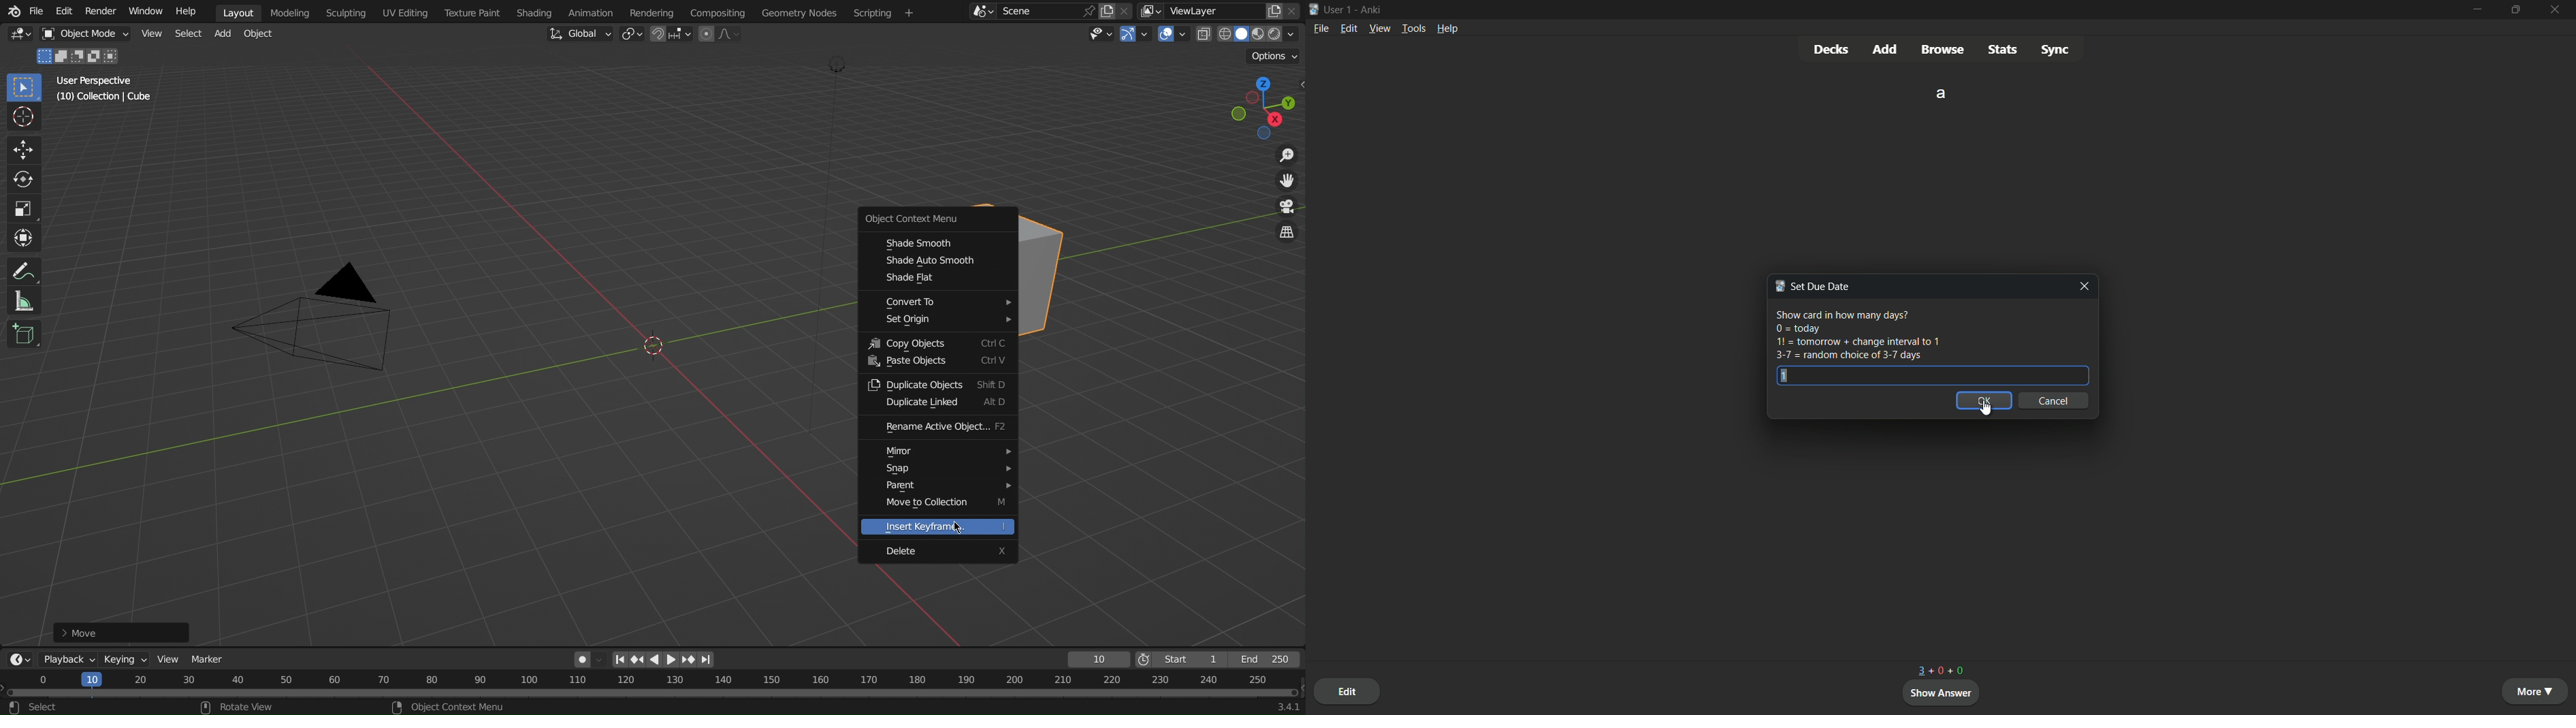 This screenshot has width=2576, height=728. What do you see at coordinates (1831, 48) in the screenshot?
I see `decks` at bounding box center [1831, 48].